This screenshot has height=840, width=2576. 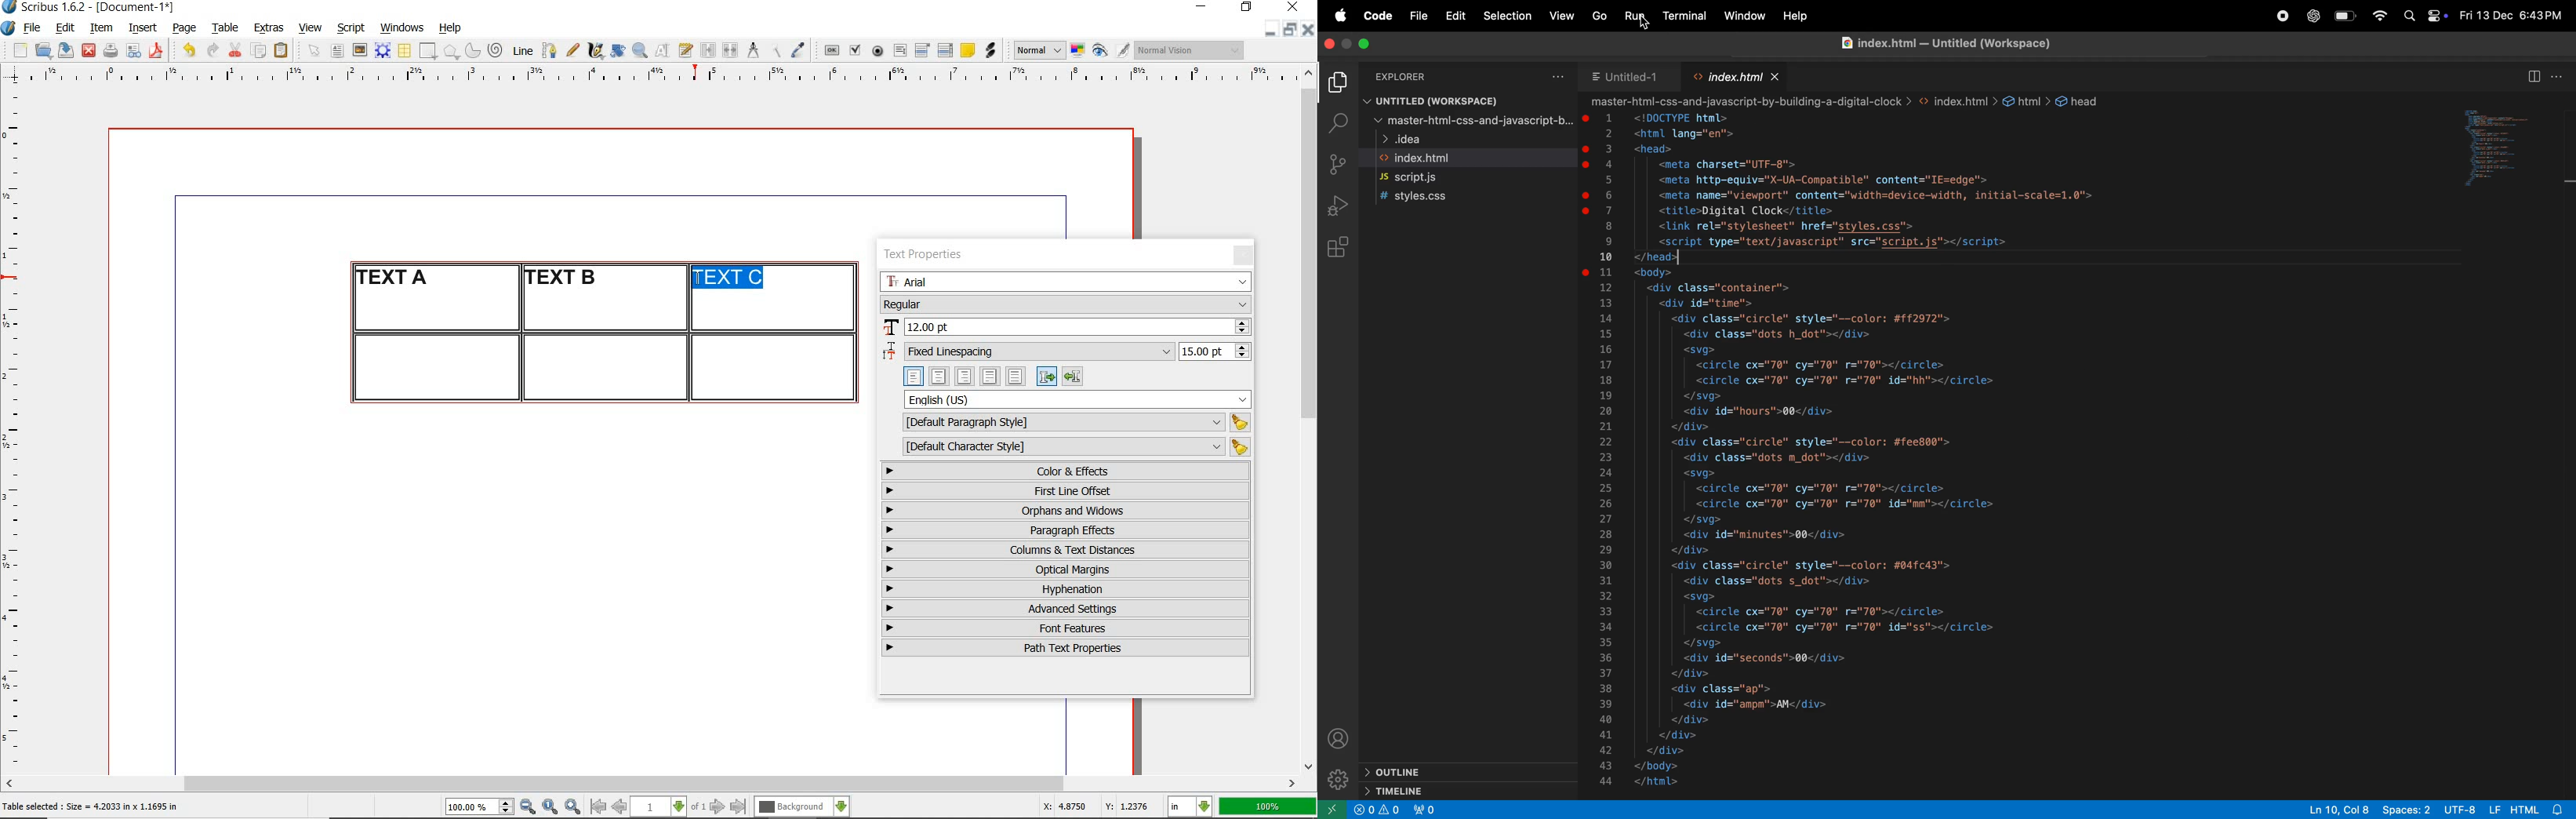 I want to click on Table selected : Size = 4.2033 in x 1.1695 in, so click(x=91, y=806).